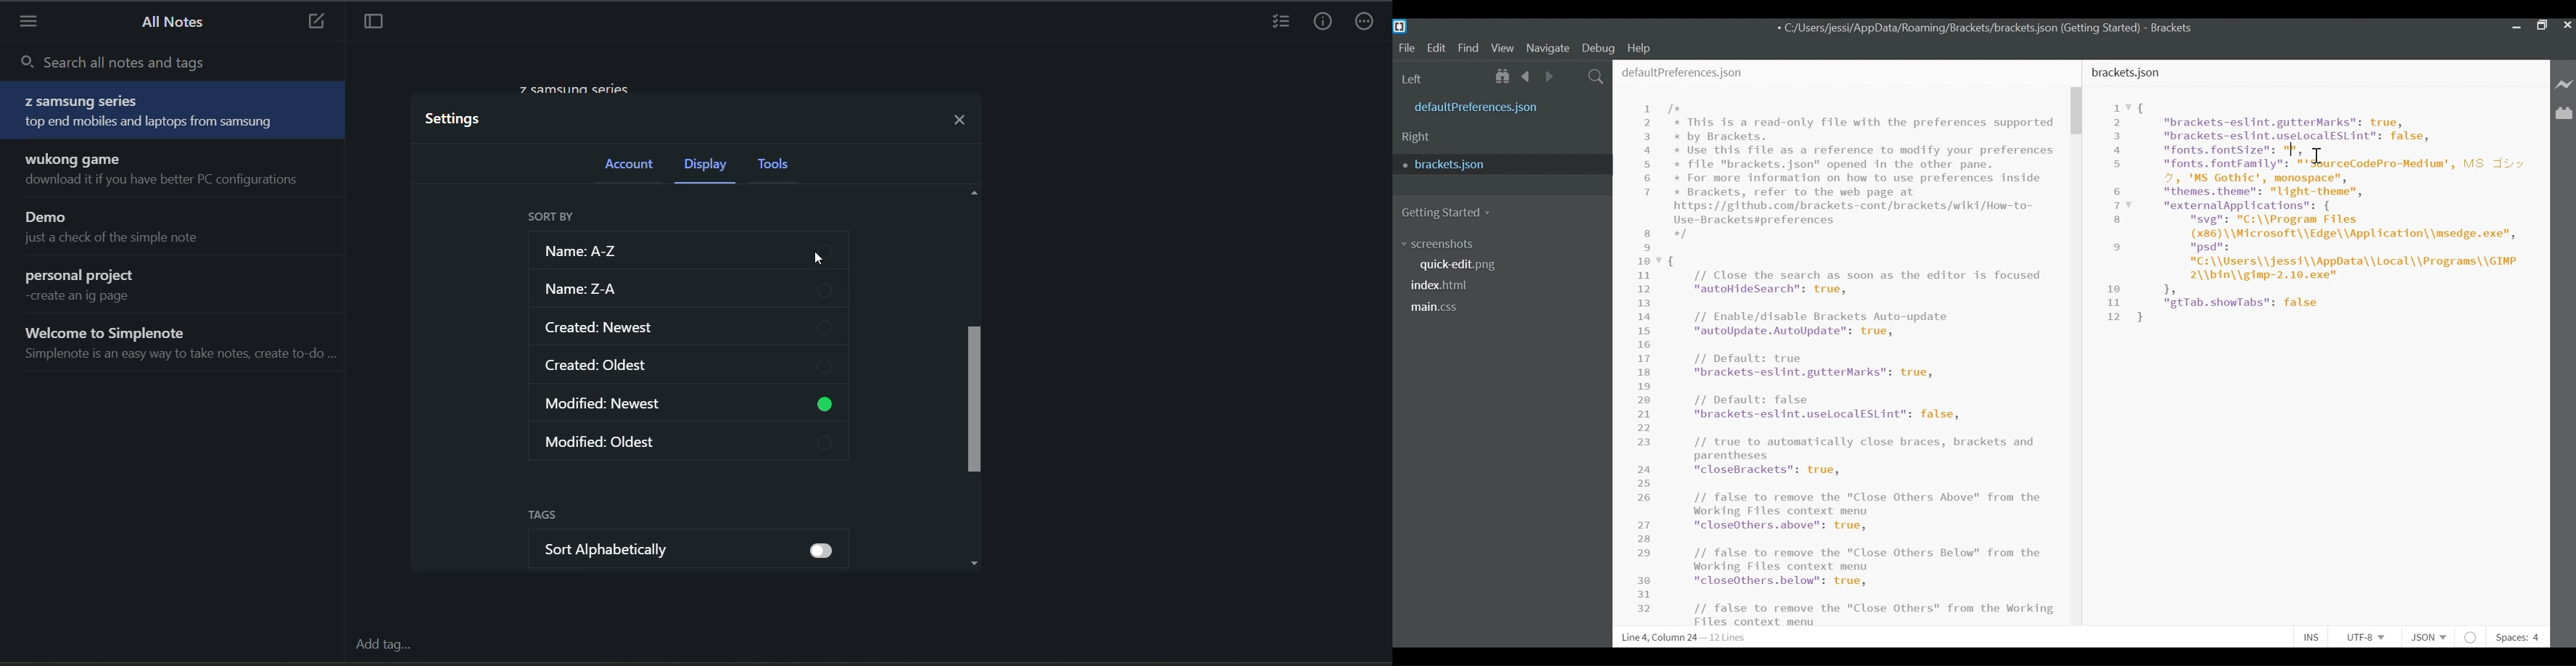 The image size is (2576, 672). What do you see at coordinates (313, 21) in the screenshot?
I see `new note` at bounding box center [313, 21].